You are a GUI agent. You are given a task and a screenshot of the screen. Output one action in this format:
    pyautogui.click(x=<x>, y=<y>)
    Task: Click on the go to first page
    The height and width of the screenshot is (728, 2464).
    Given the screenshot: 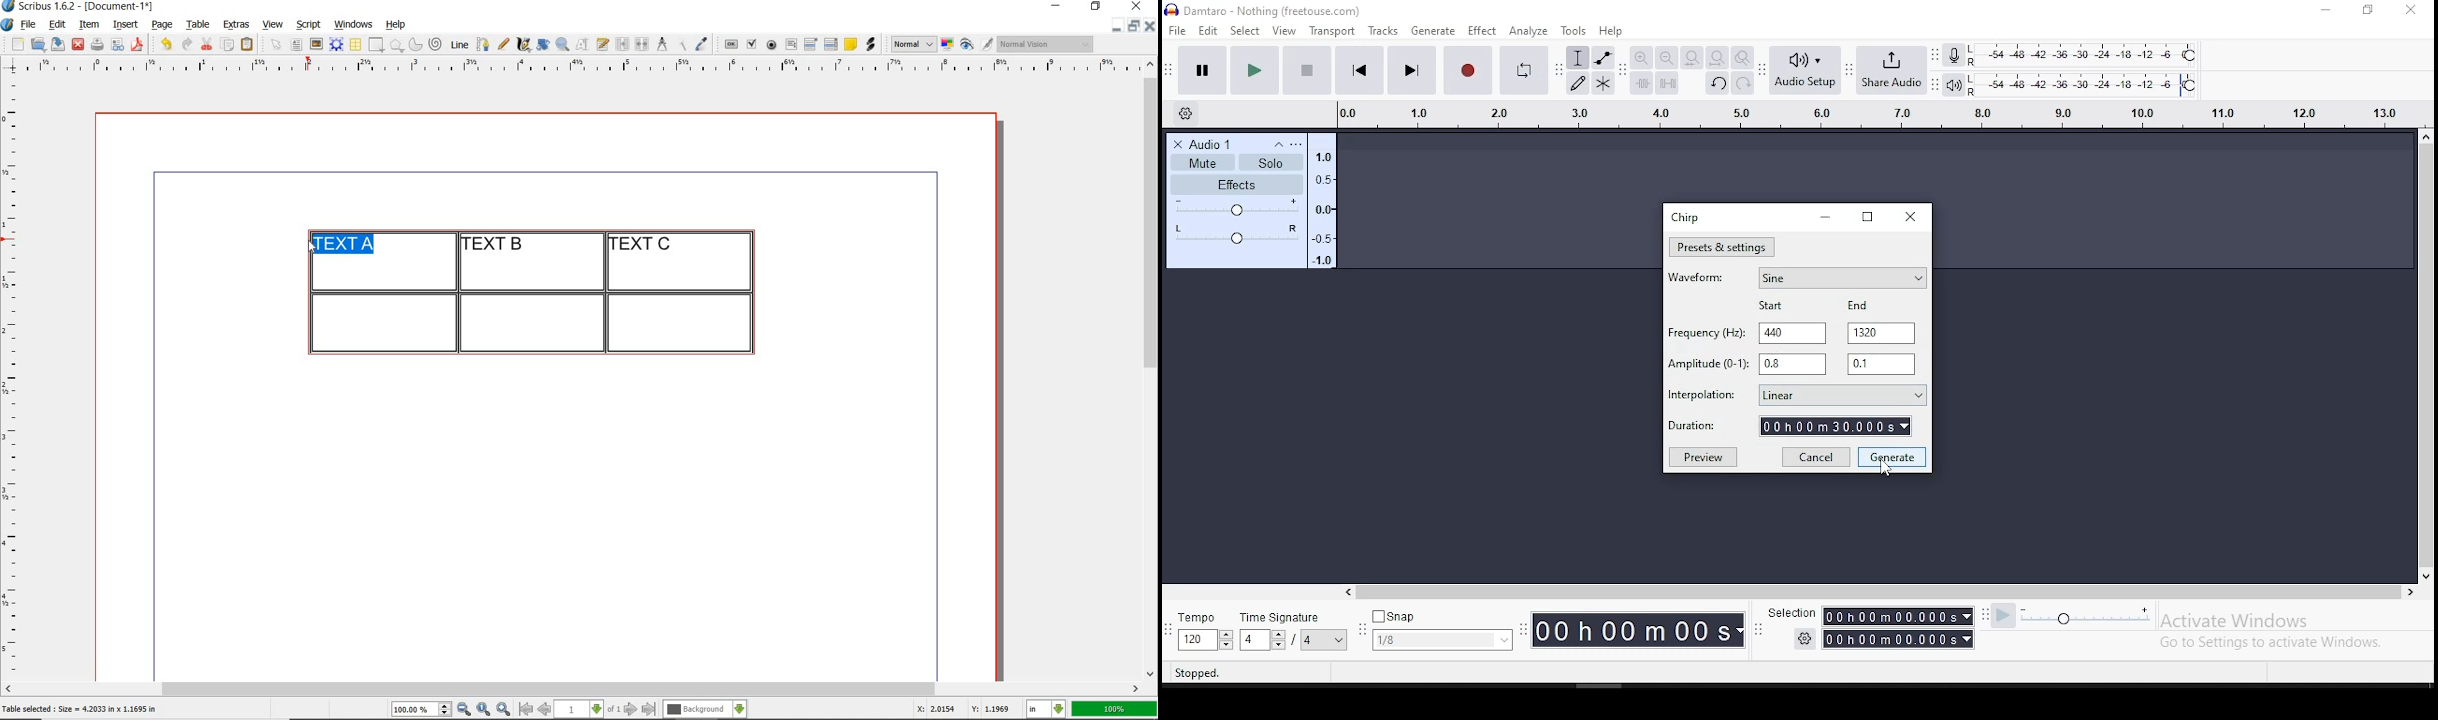 What is the action you would take?
    pyautogui.click(x=525, y=709)
    